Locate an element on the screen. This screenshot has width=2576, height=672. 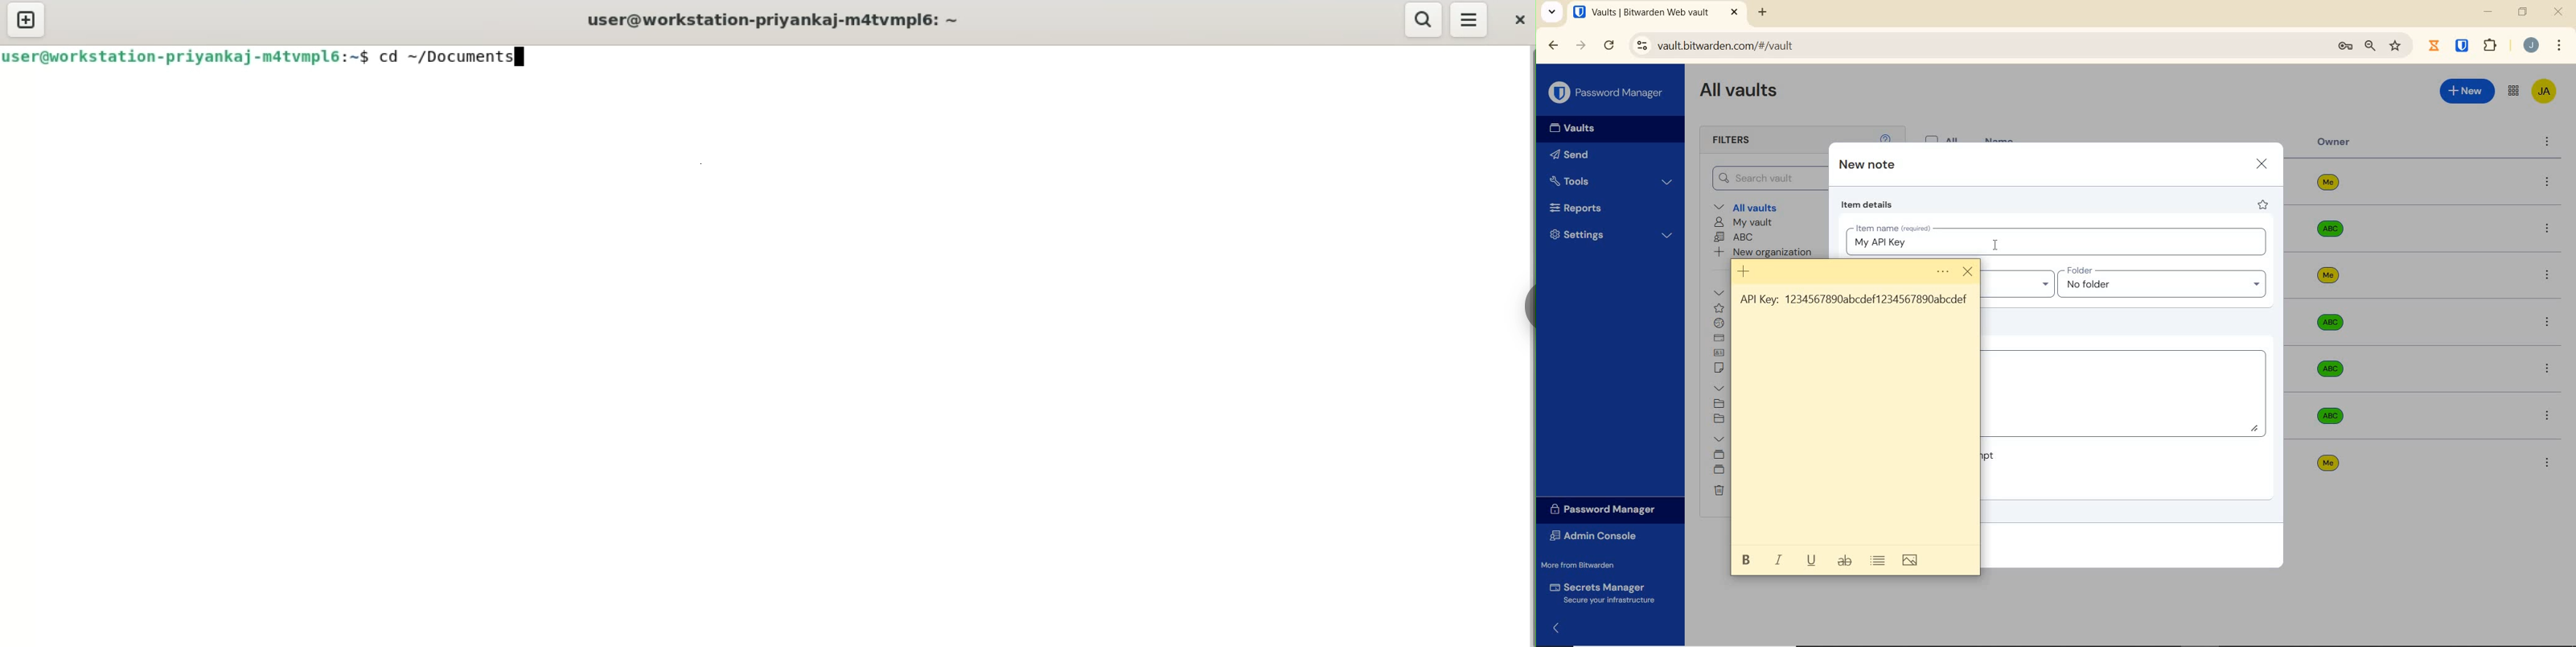
close is located at coordinates (1518, 19).